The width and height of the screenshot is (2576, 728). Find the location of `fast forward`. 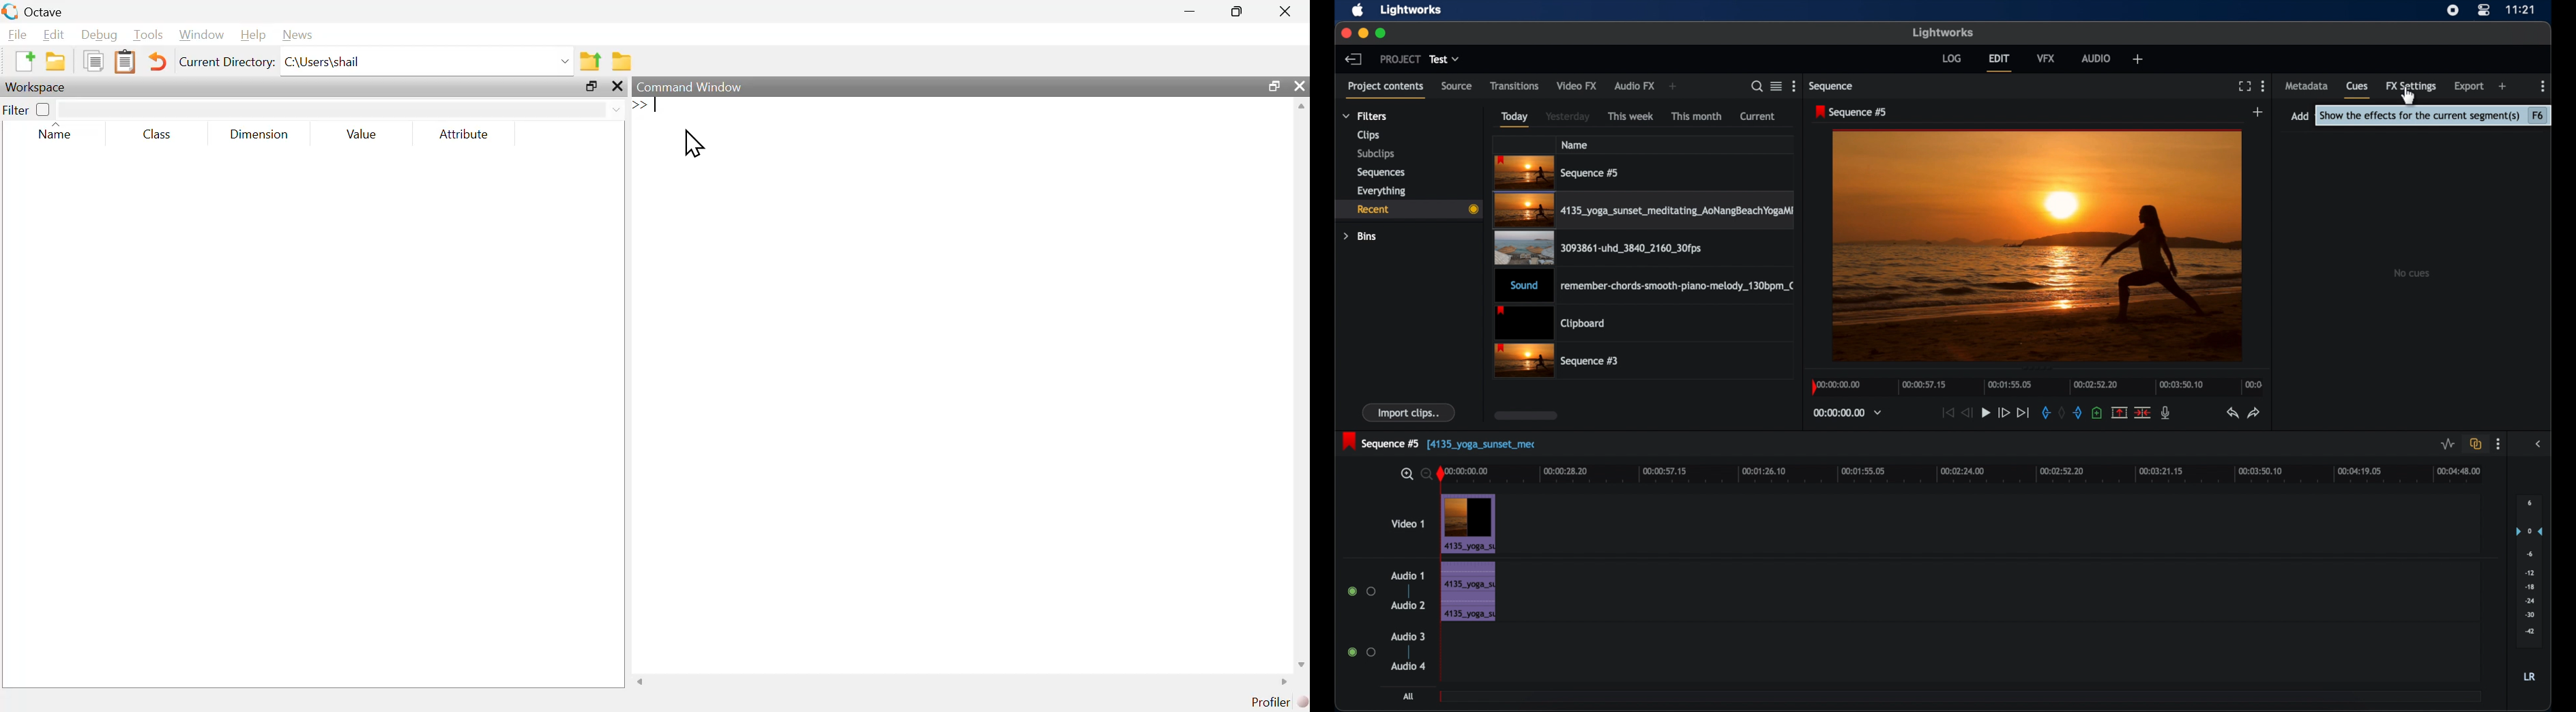

fast forward is located at coordinates (2003, 412).